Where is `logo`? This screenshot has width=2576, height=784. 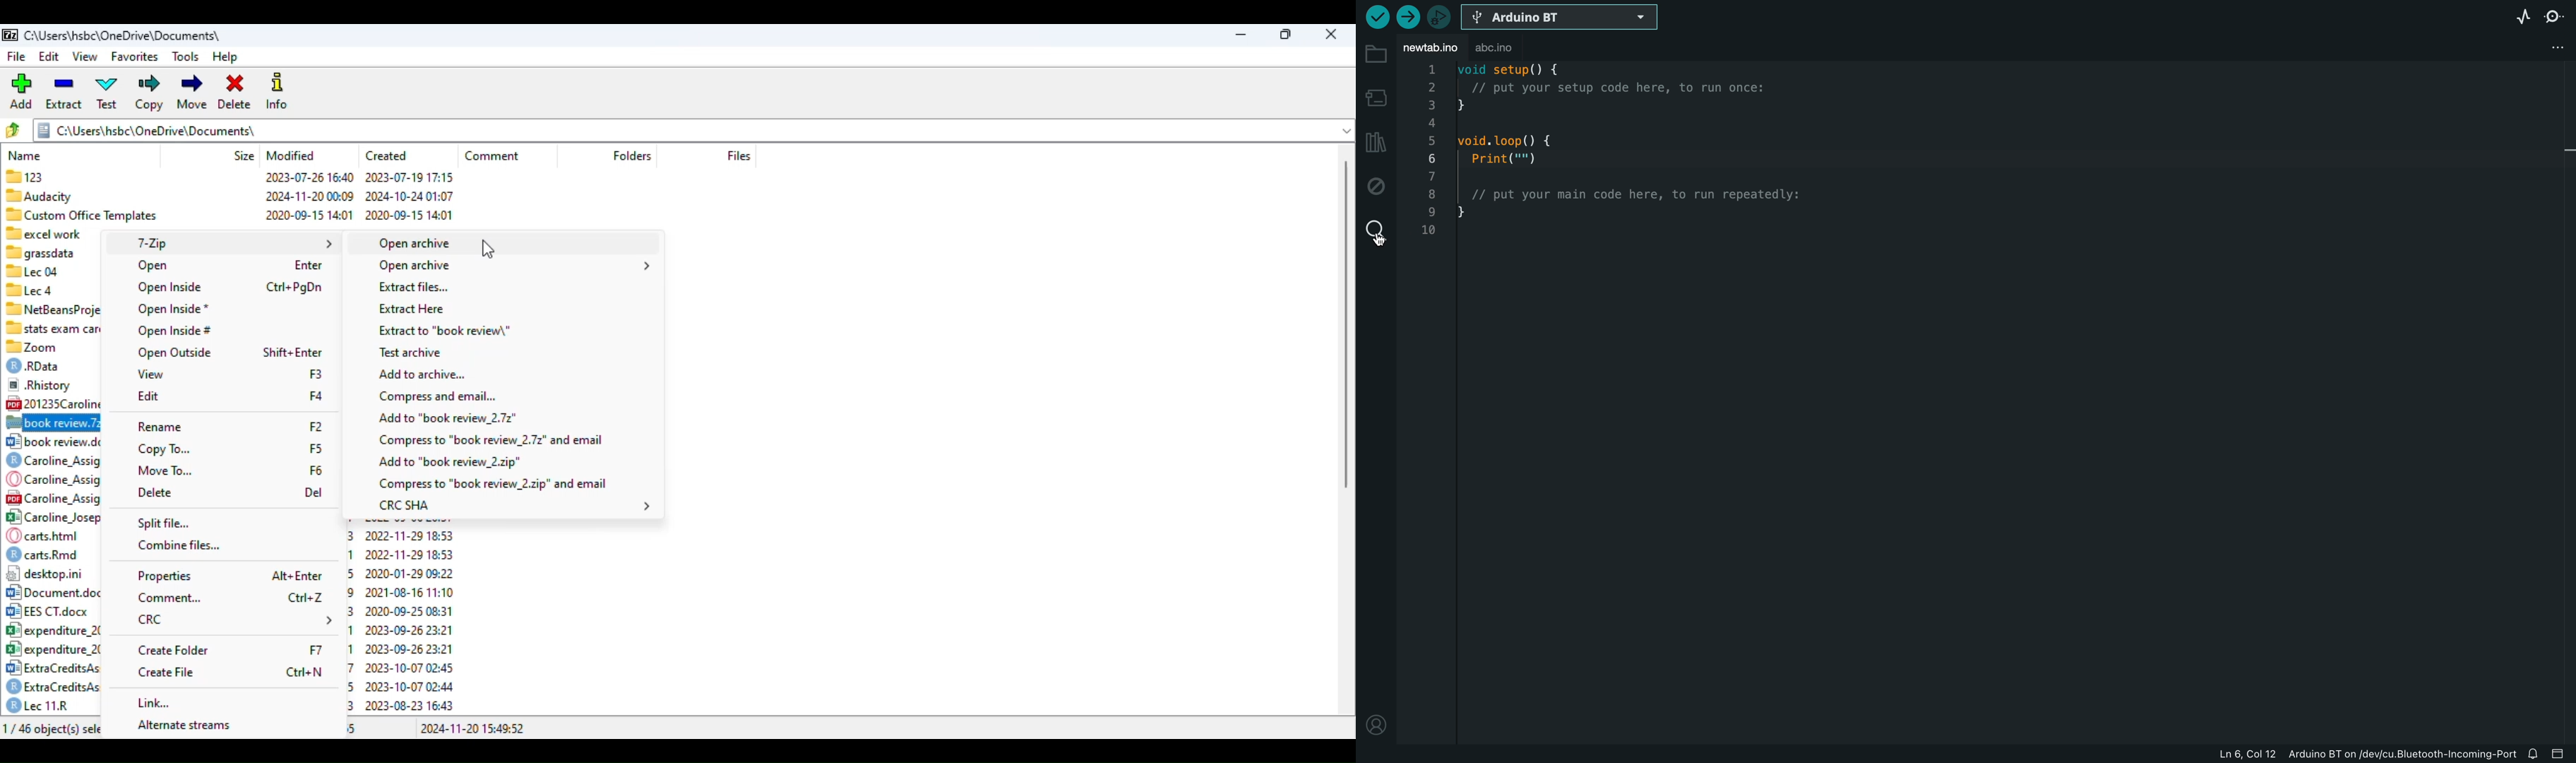
logo is located at coordinates (11, 35).